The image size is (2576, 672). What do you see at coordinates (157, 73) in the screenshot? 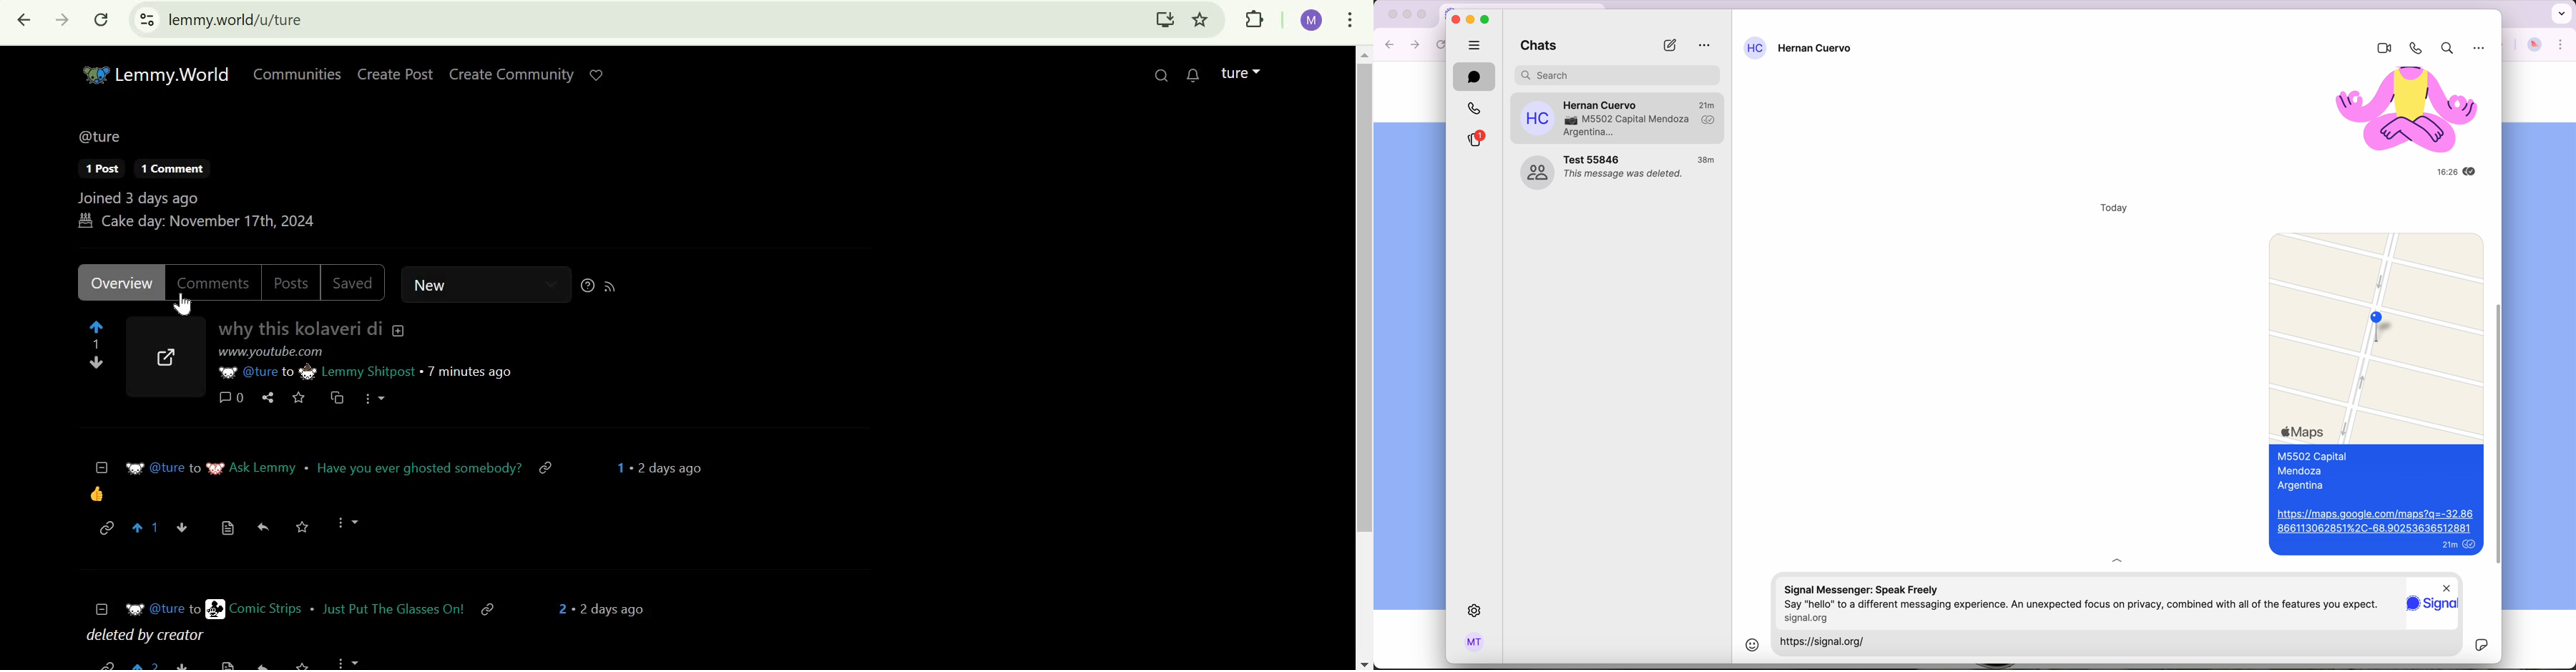
I see `Lemmy.World` at bounding box center [157, 73].